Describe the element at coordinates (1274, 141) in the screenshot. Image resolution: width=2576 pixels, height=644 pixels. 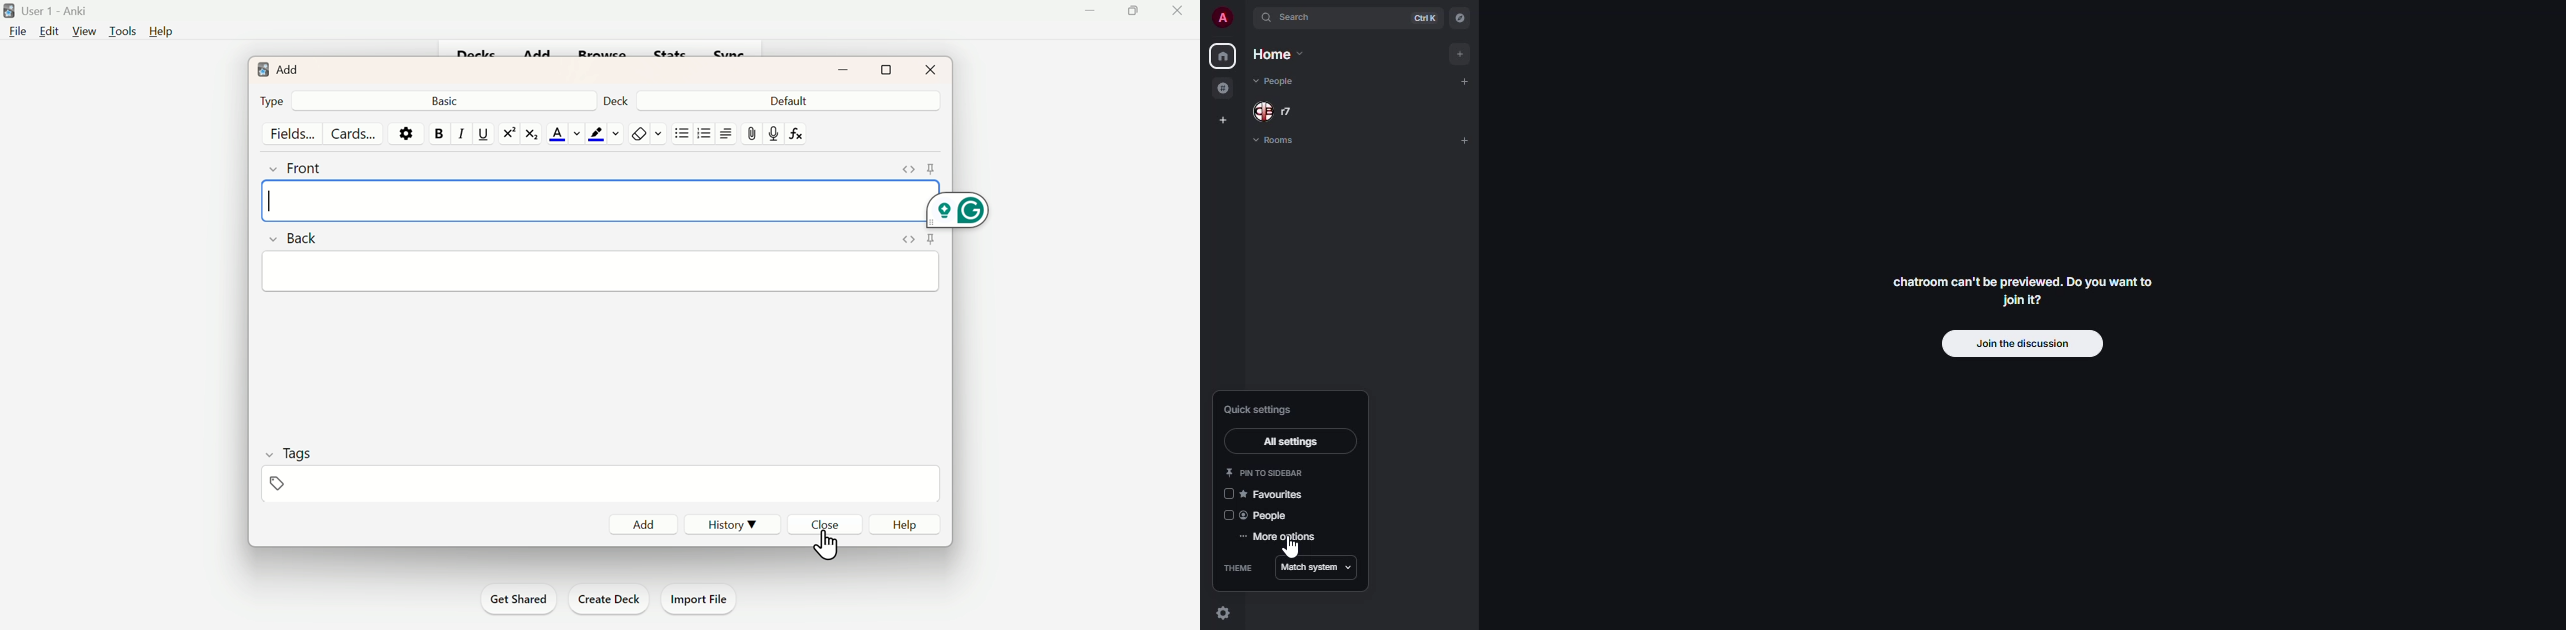
I see `rooms` at that location.